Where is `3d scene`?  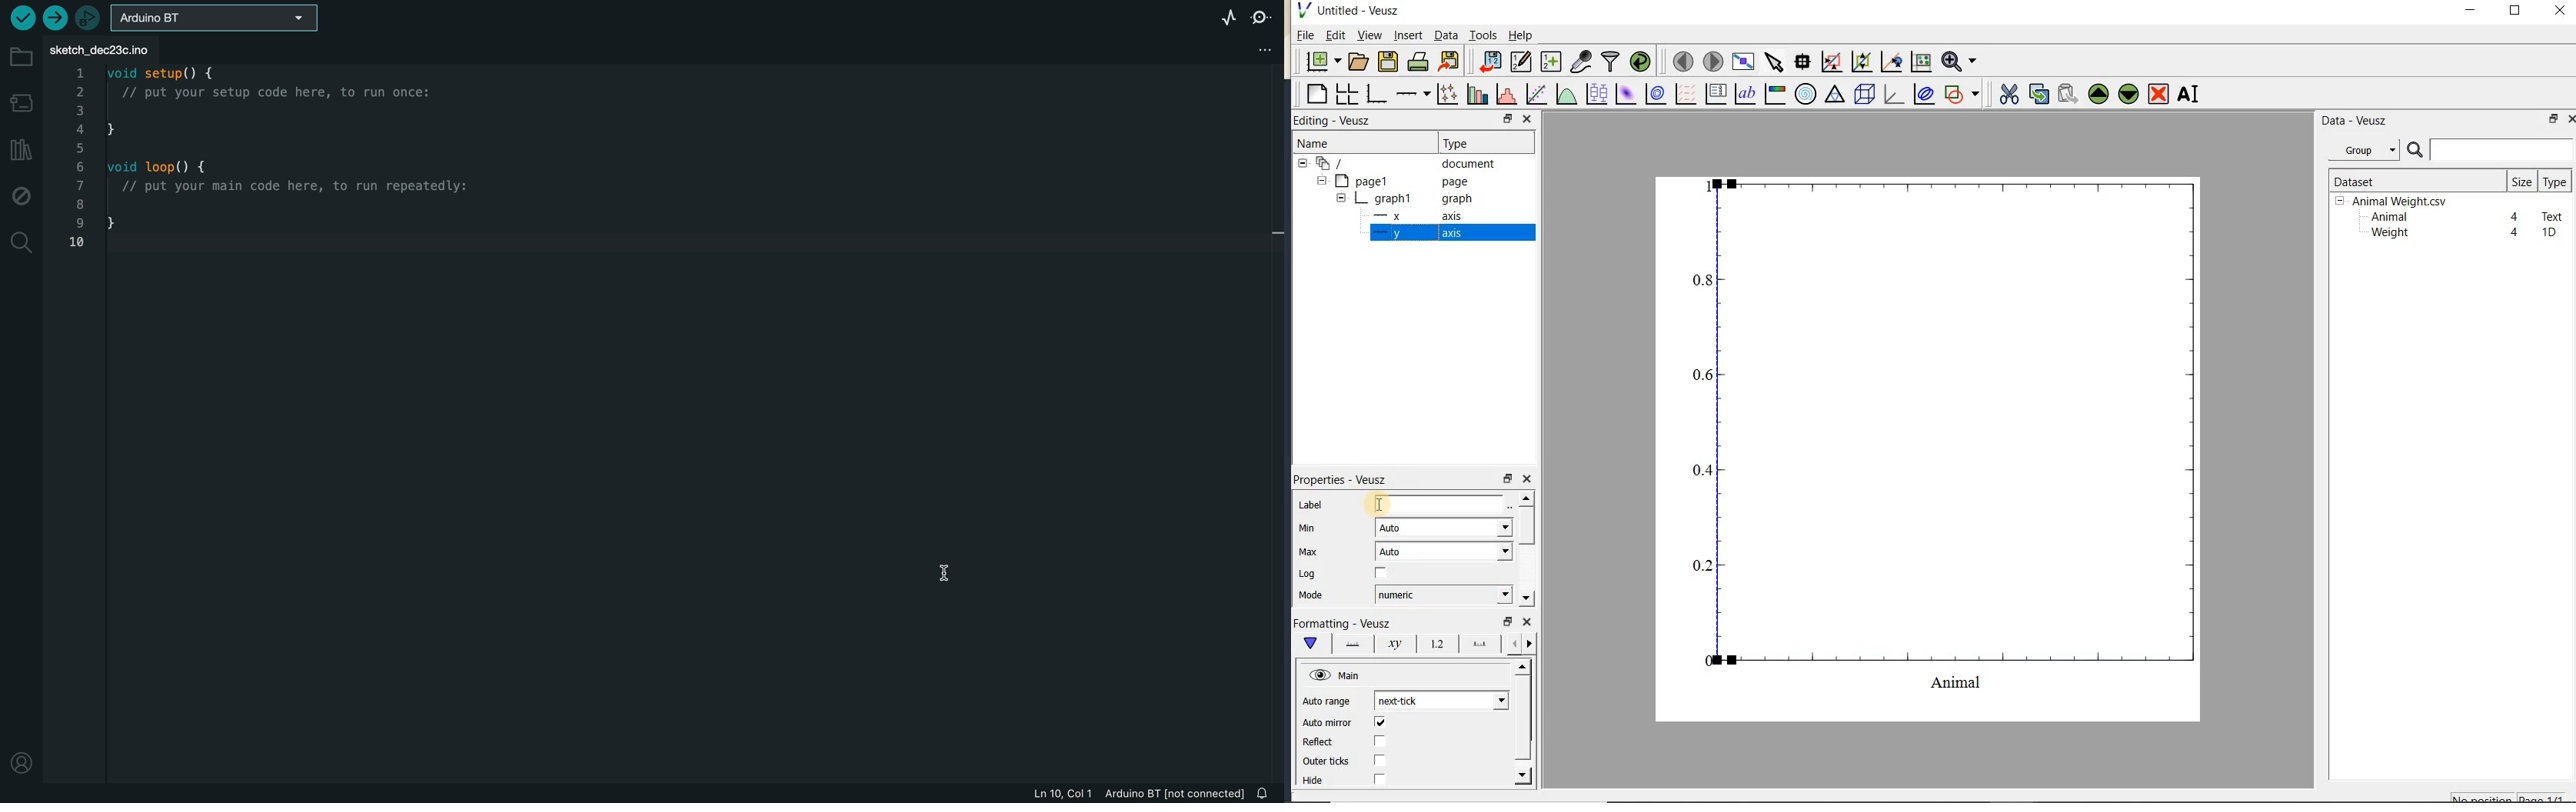
3d scene is located at coordinates (1862, 95).